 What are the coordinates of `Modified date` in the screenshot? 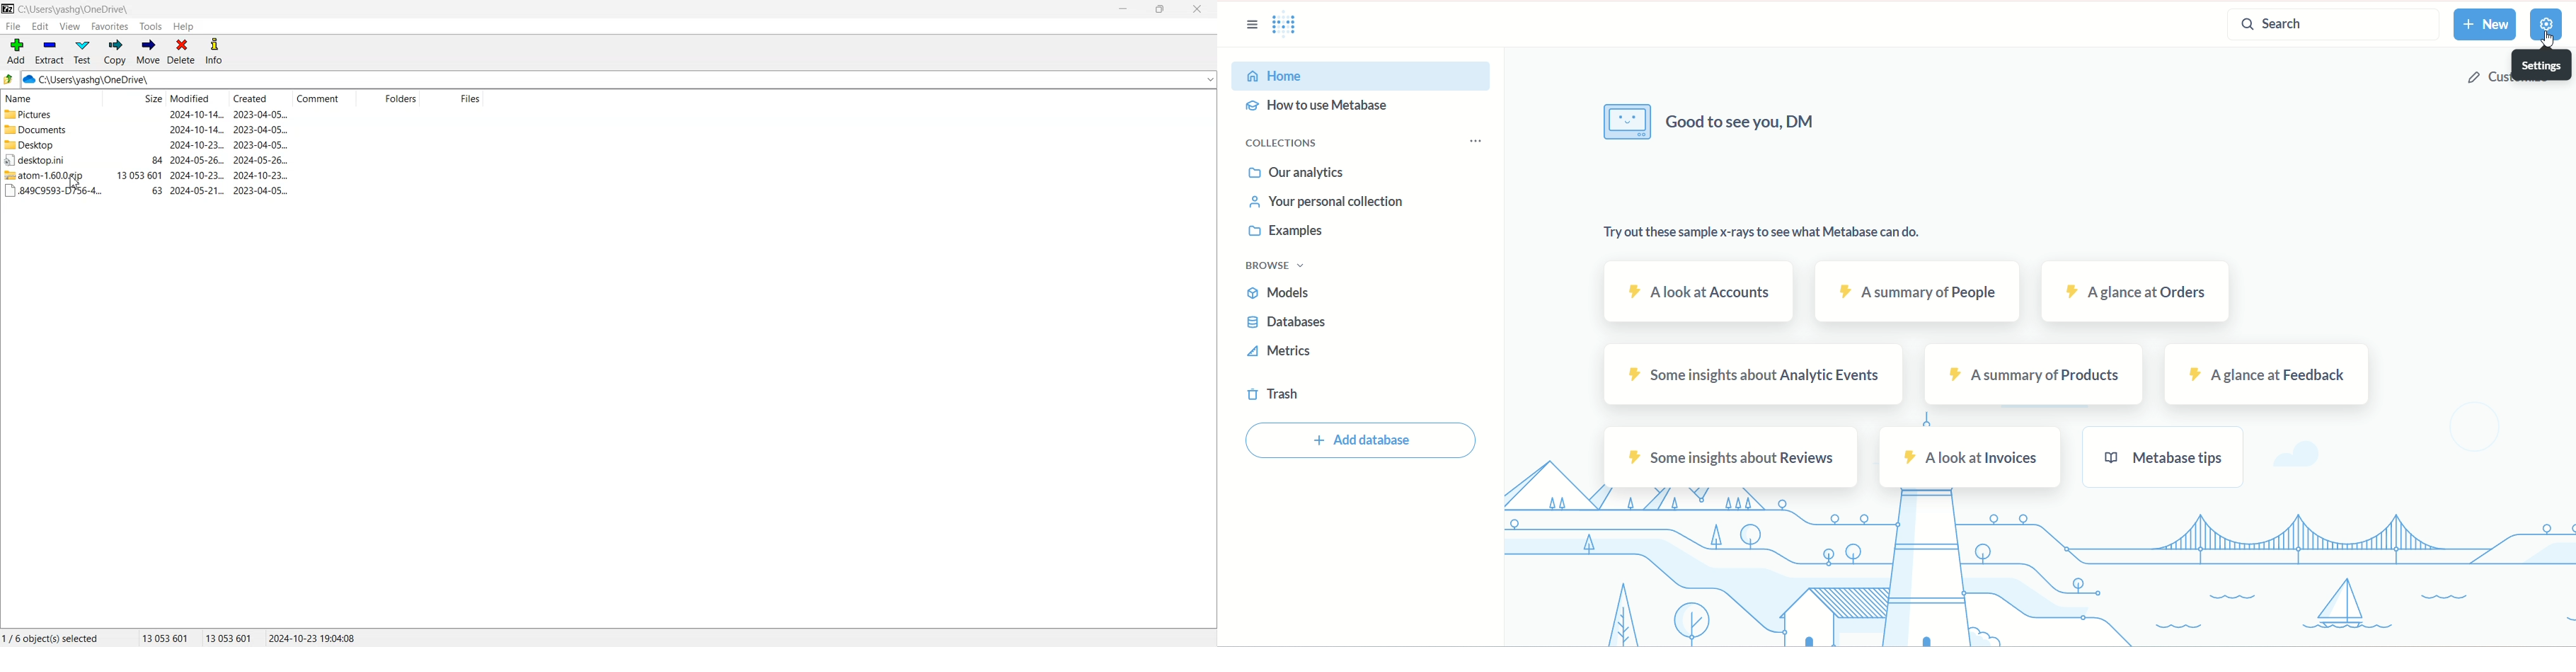 It's located at (197, 99).